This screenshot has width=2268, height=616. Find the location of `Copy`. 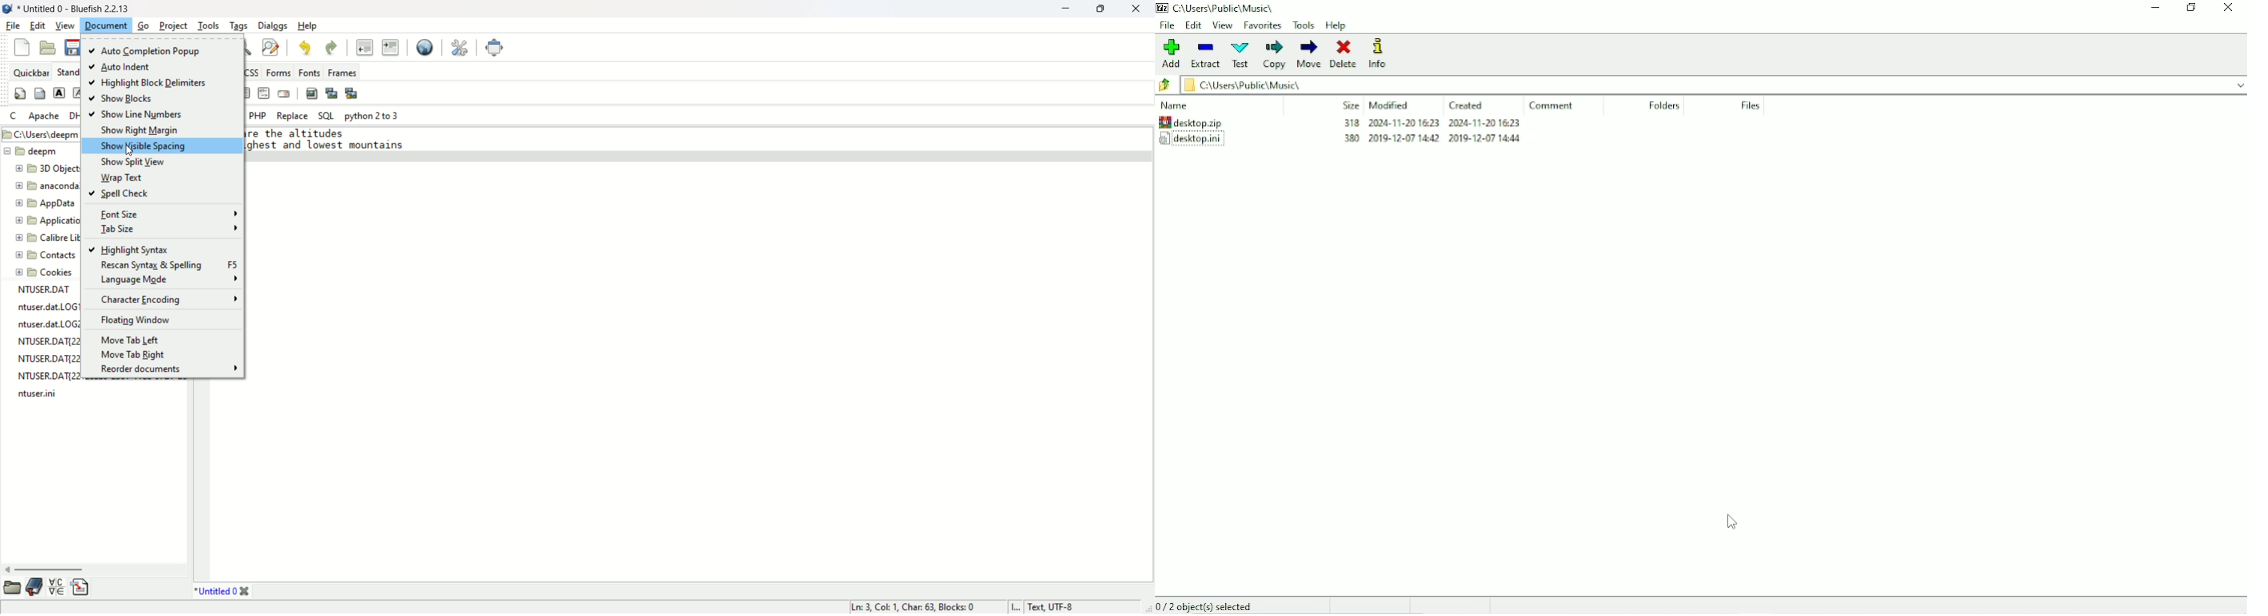

Copy is located at coordinates (1275, 54).